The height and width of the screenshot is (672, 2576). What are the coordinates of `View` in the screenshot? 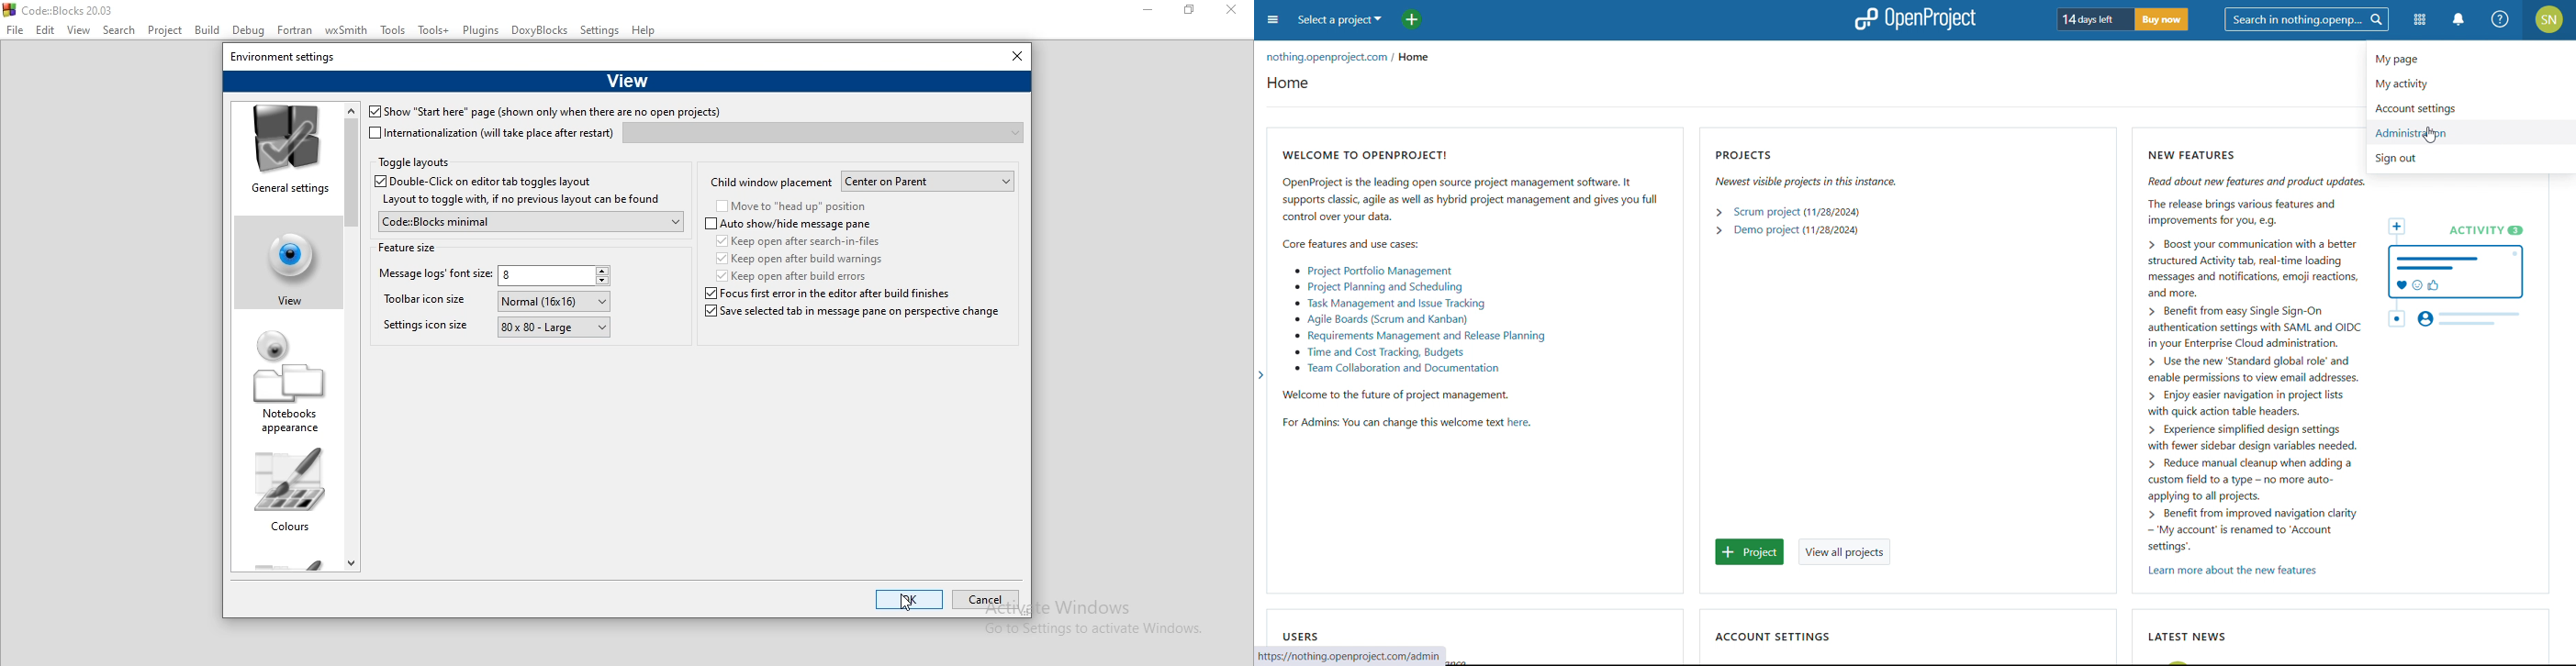 It's located at (79, 31).